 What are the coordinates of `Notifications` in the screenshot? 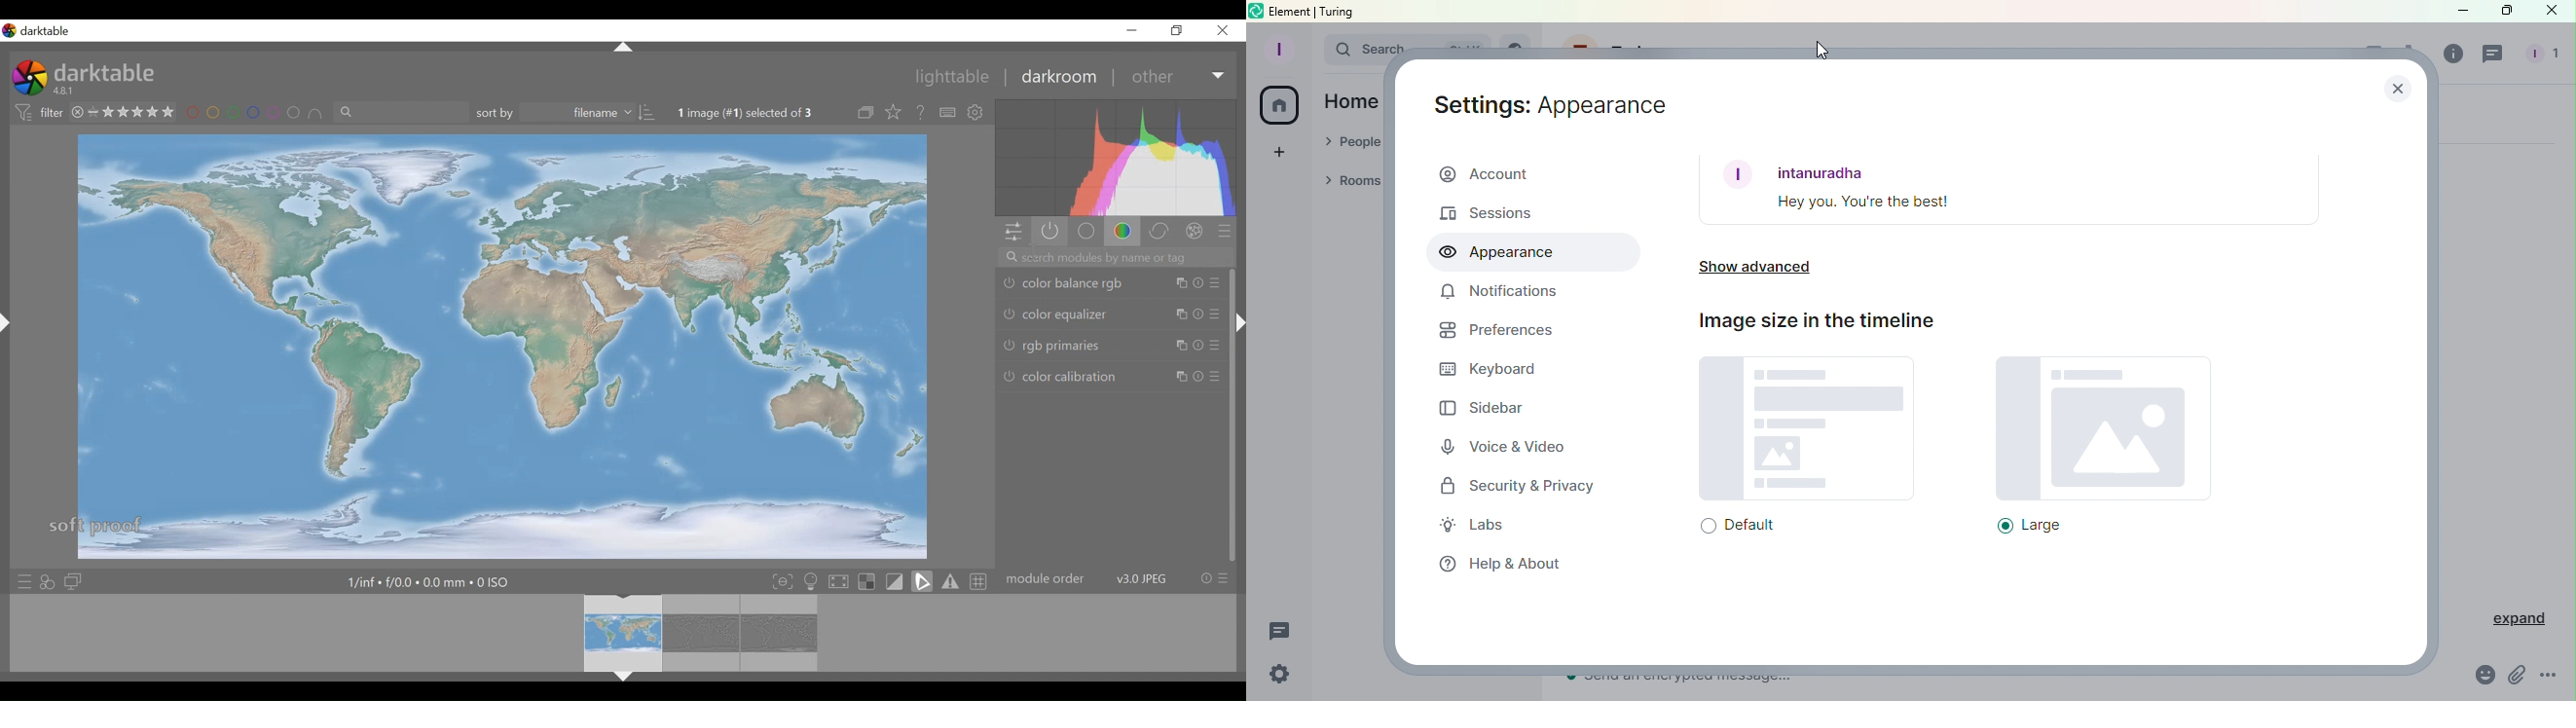 It's located at (1500, 295).